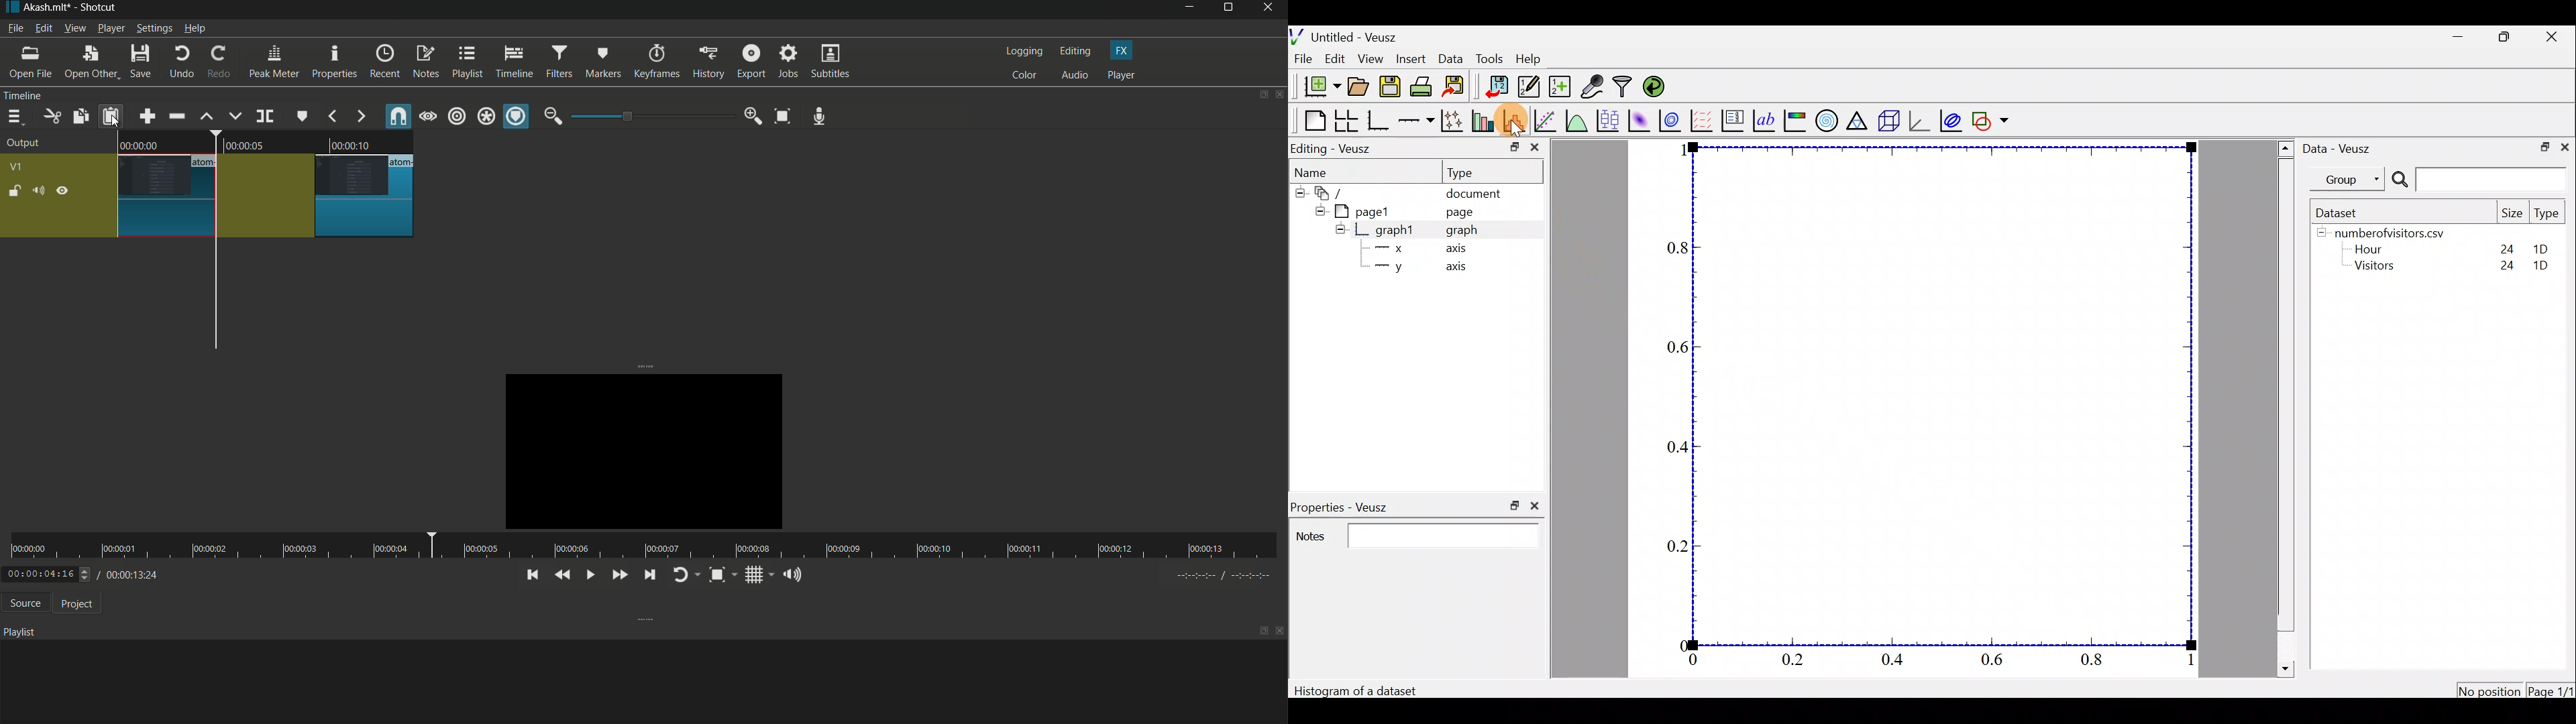 The height and width of the screenshot is (728, 2576). What do you see at coordinates (14, 117) in the screenshot?
I see `timeline menu` at bounding box center [14, 117].